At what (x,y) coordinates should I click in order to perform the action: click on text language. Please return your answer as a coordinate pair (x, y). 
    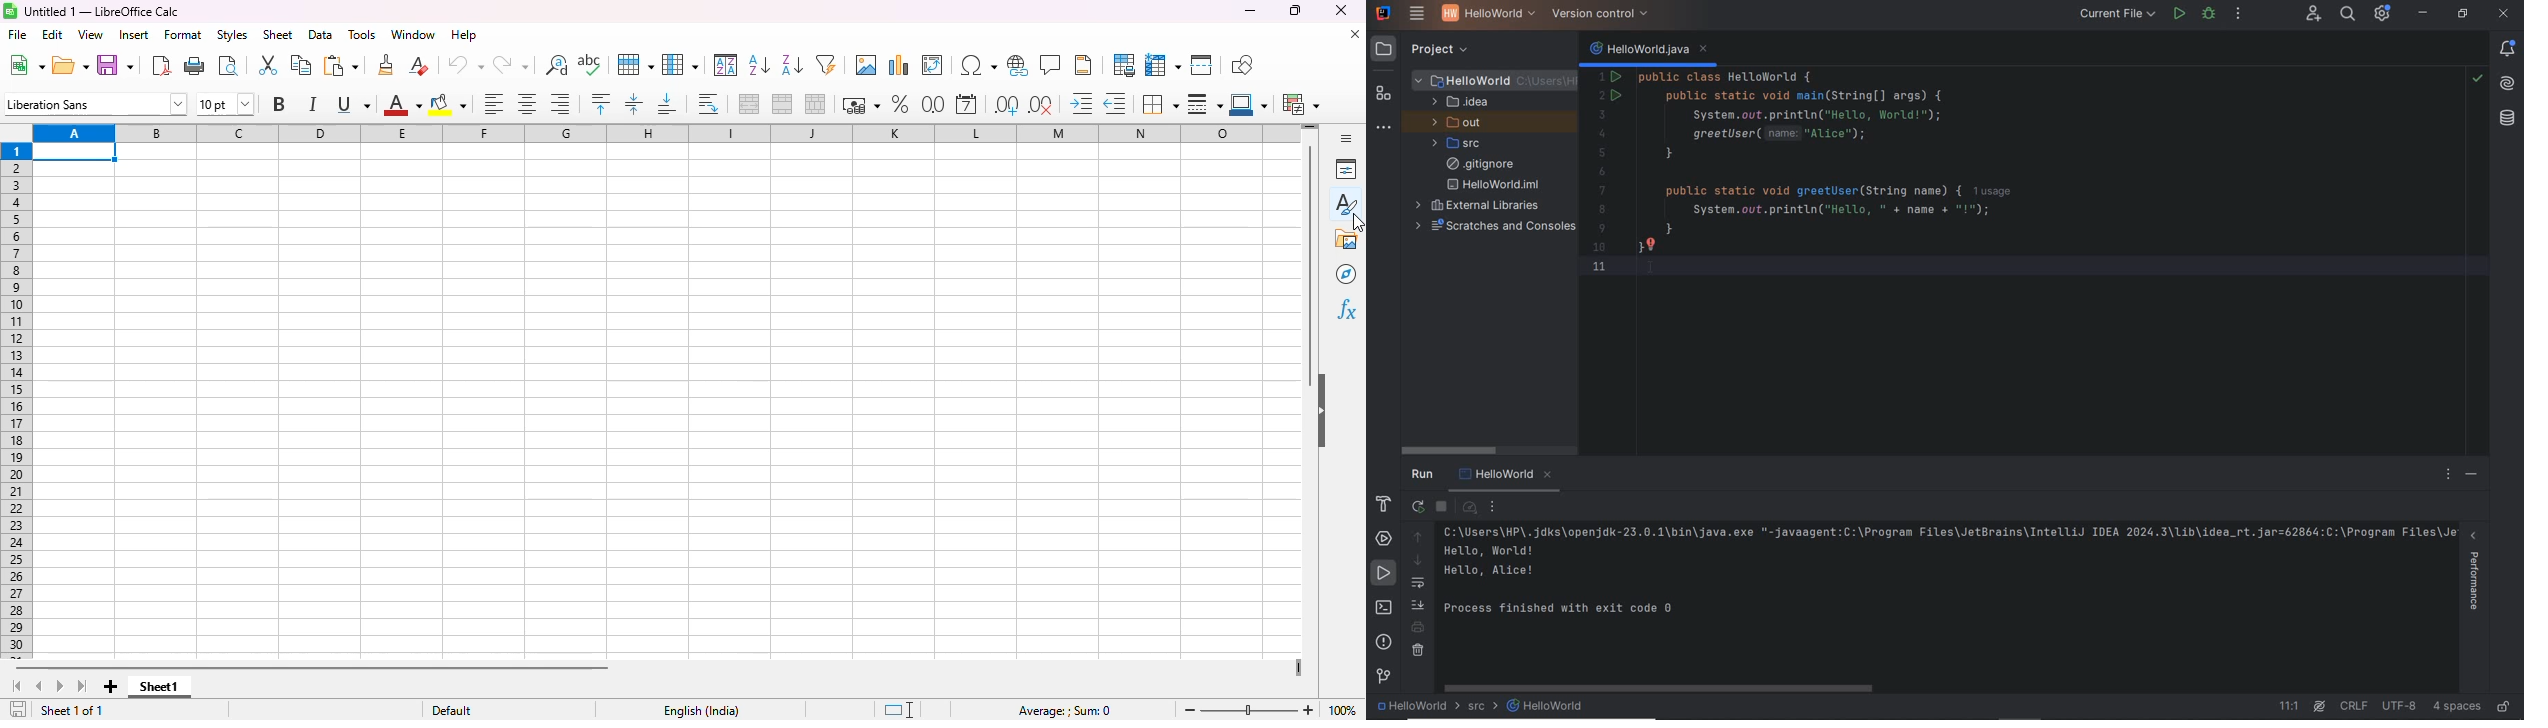
    Looking at the image, I should click on (700, 711).